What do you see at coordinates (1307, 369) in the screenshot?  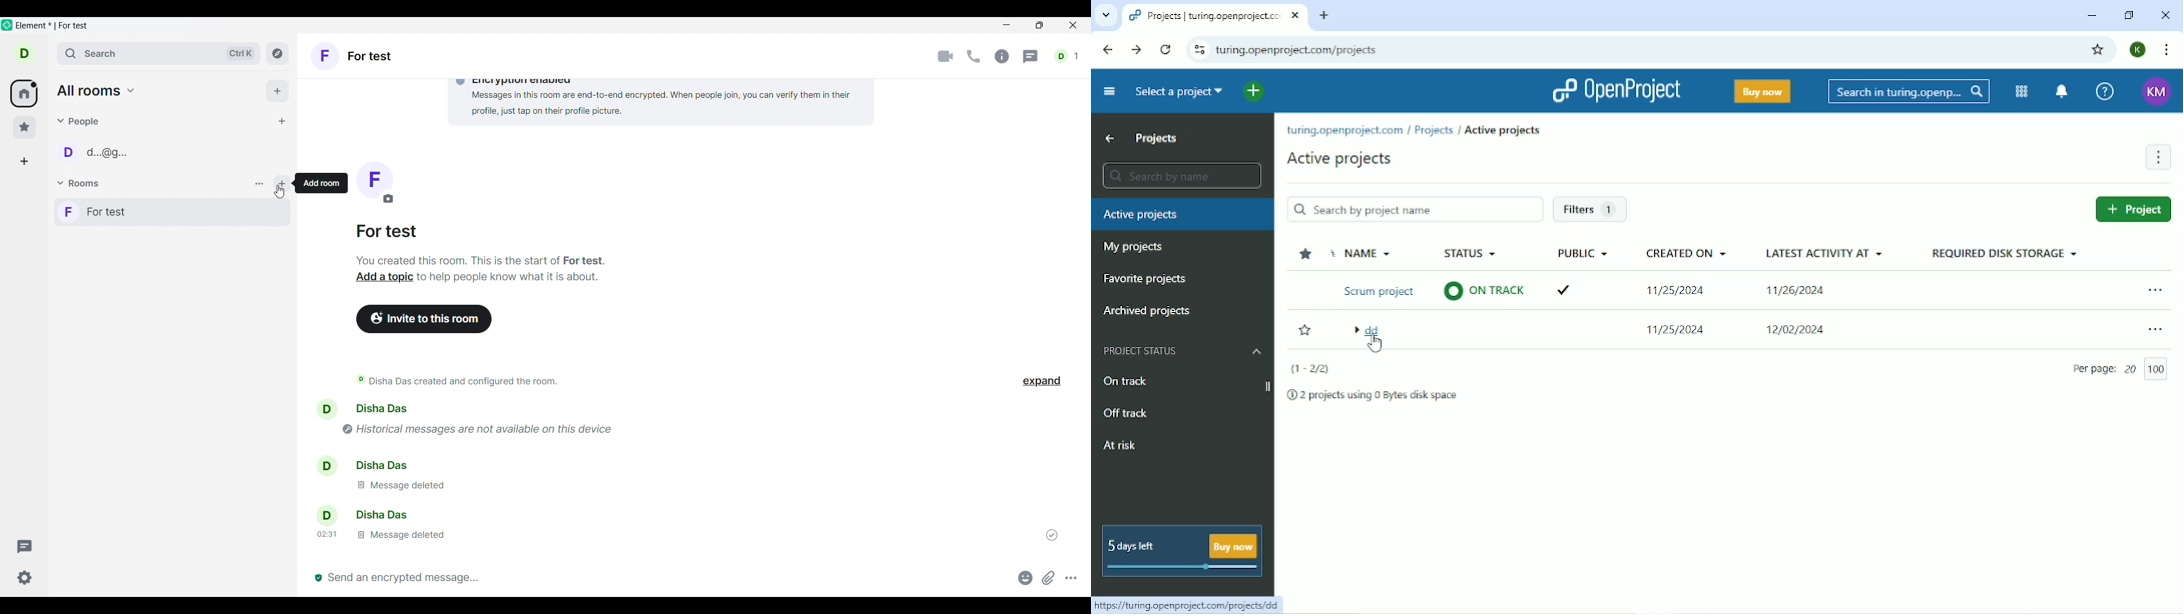 I see `(1-2/2)` at bounding box center [1307, 369].